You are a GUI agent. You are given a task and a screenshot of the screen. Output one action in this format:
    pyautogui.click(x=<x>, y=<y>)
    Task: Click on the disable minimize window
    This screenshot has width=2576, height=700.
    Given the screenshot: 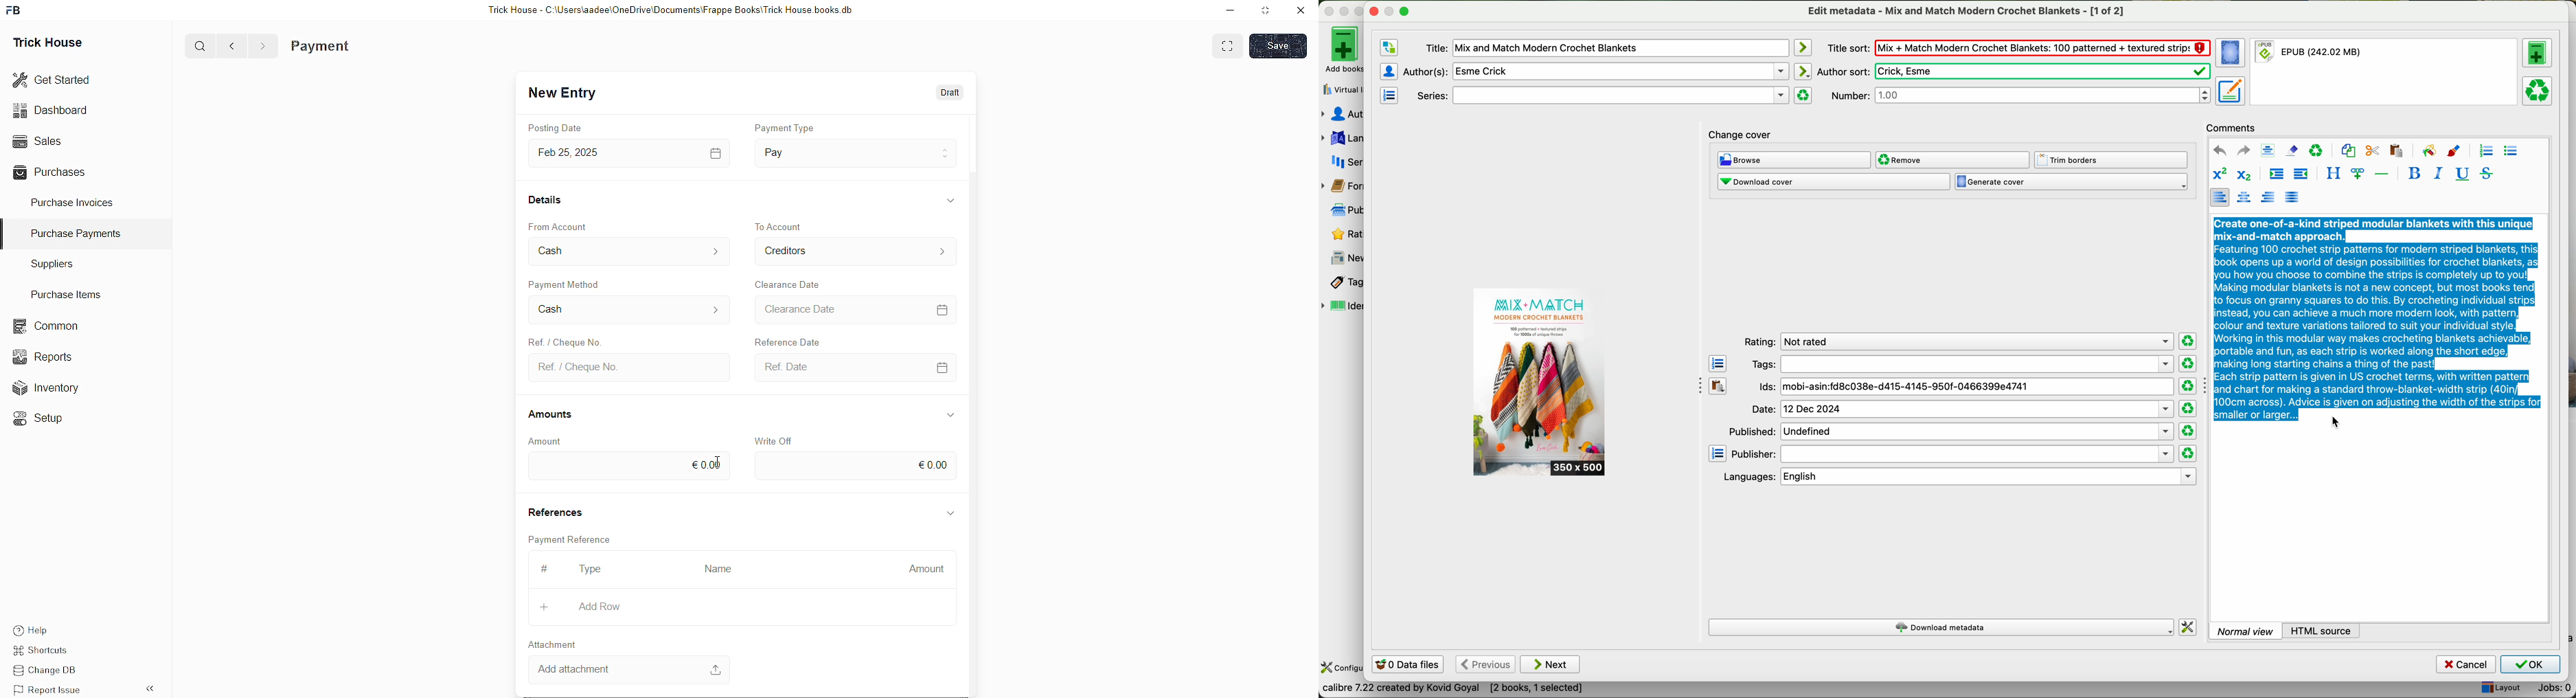 What is the action you would take?
    pyautogui.click(x=1392, y=10)
    